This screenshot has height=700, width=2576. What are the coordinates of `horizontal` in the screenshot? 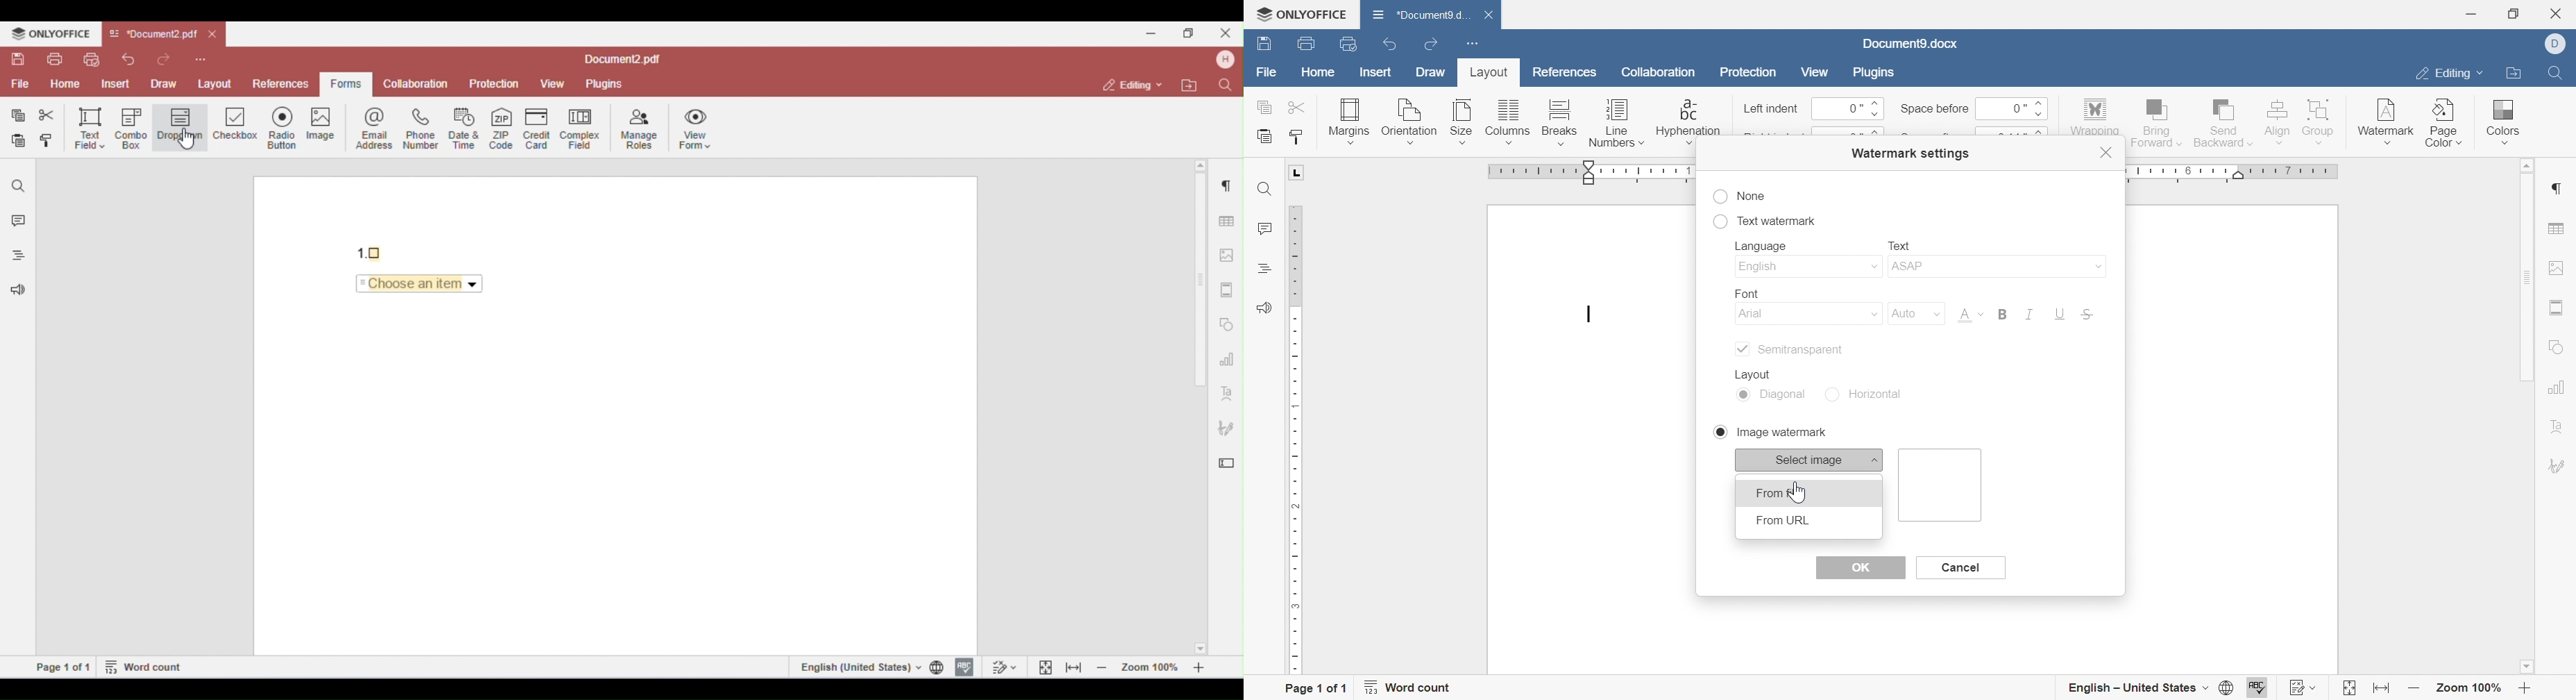 It's located at (1870, 394).